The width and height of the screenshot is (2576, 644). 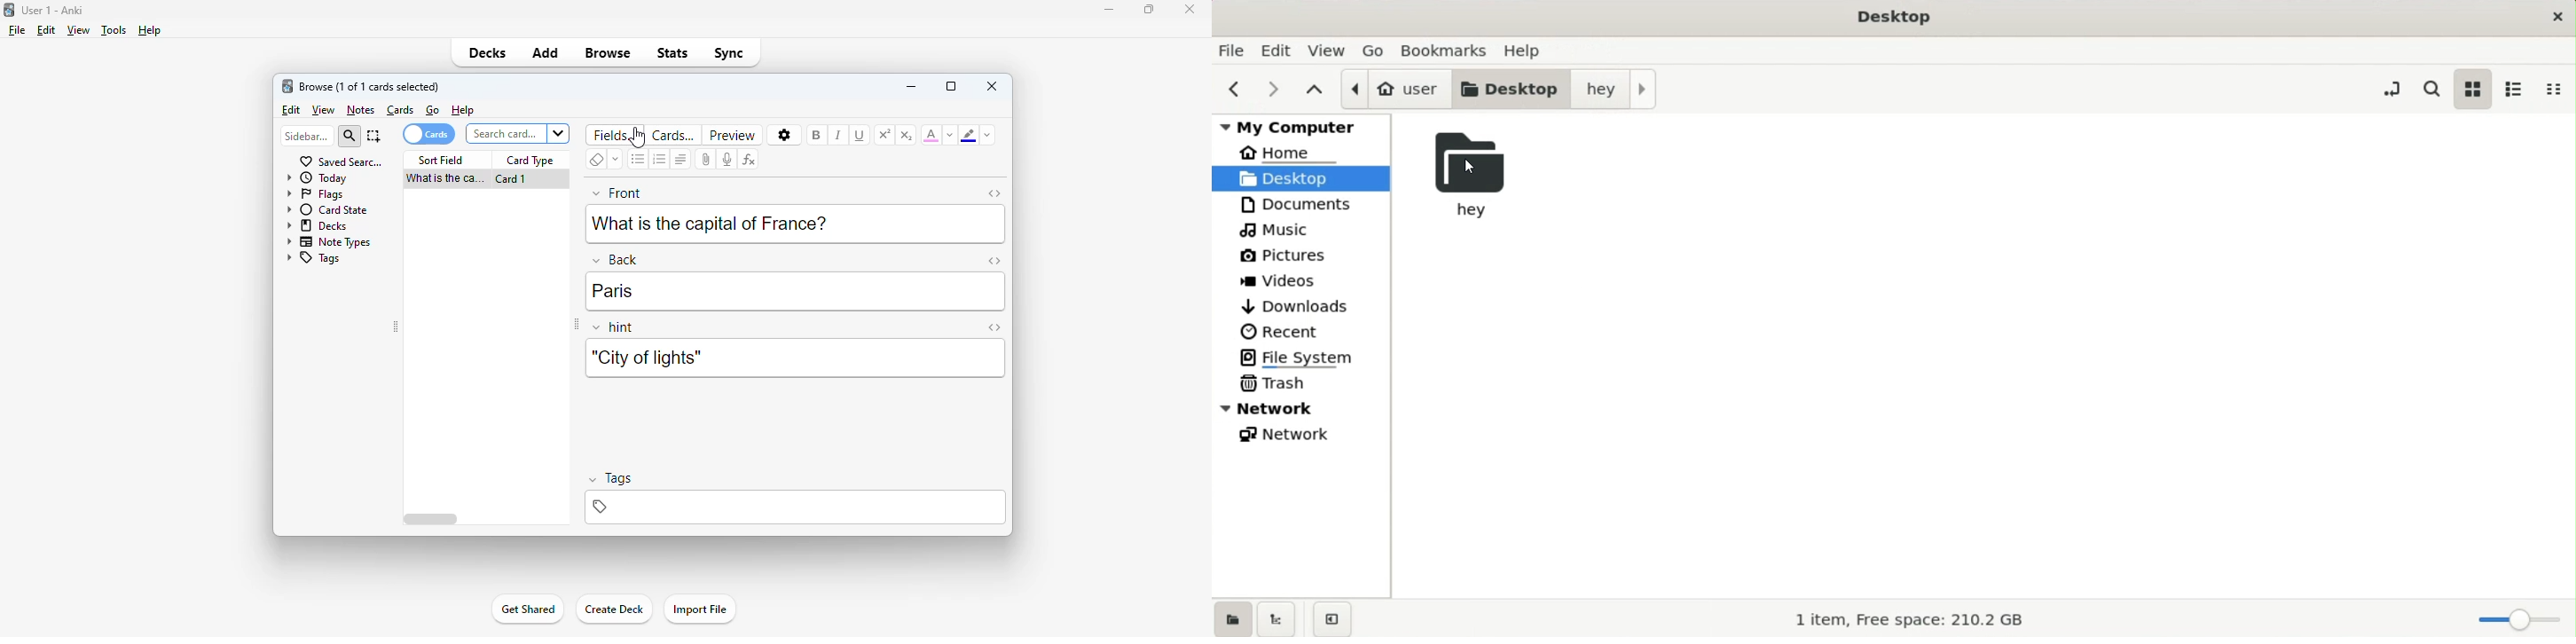 I want to click on tags, so click(x=794, y=507).